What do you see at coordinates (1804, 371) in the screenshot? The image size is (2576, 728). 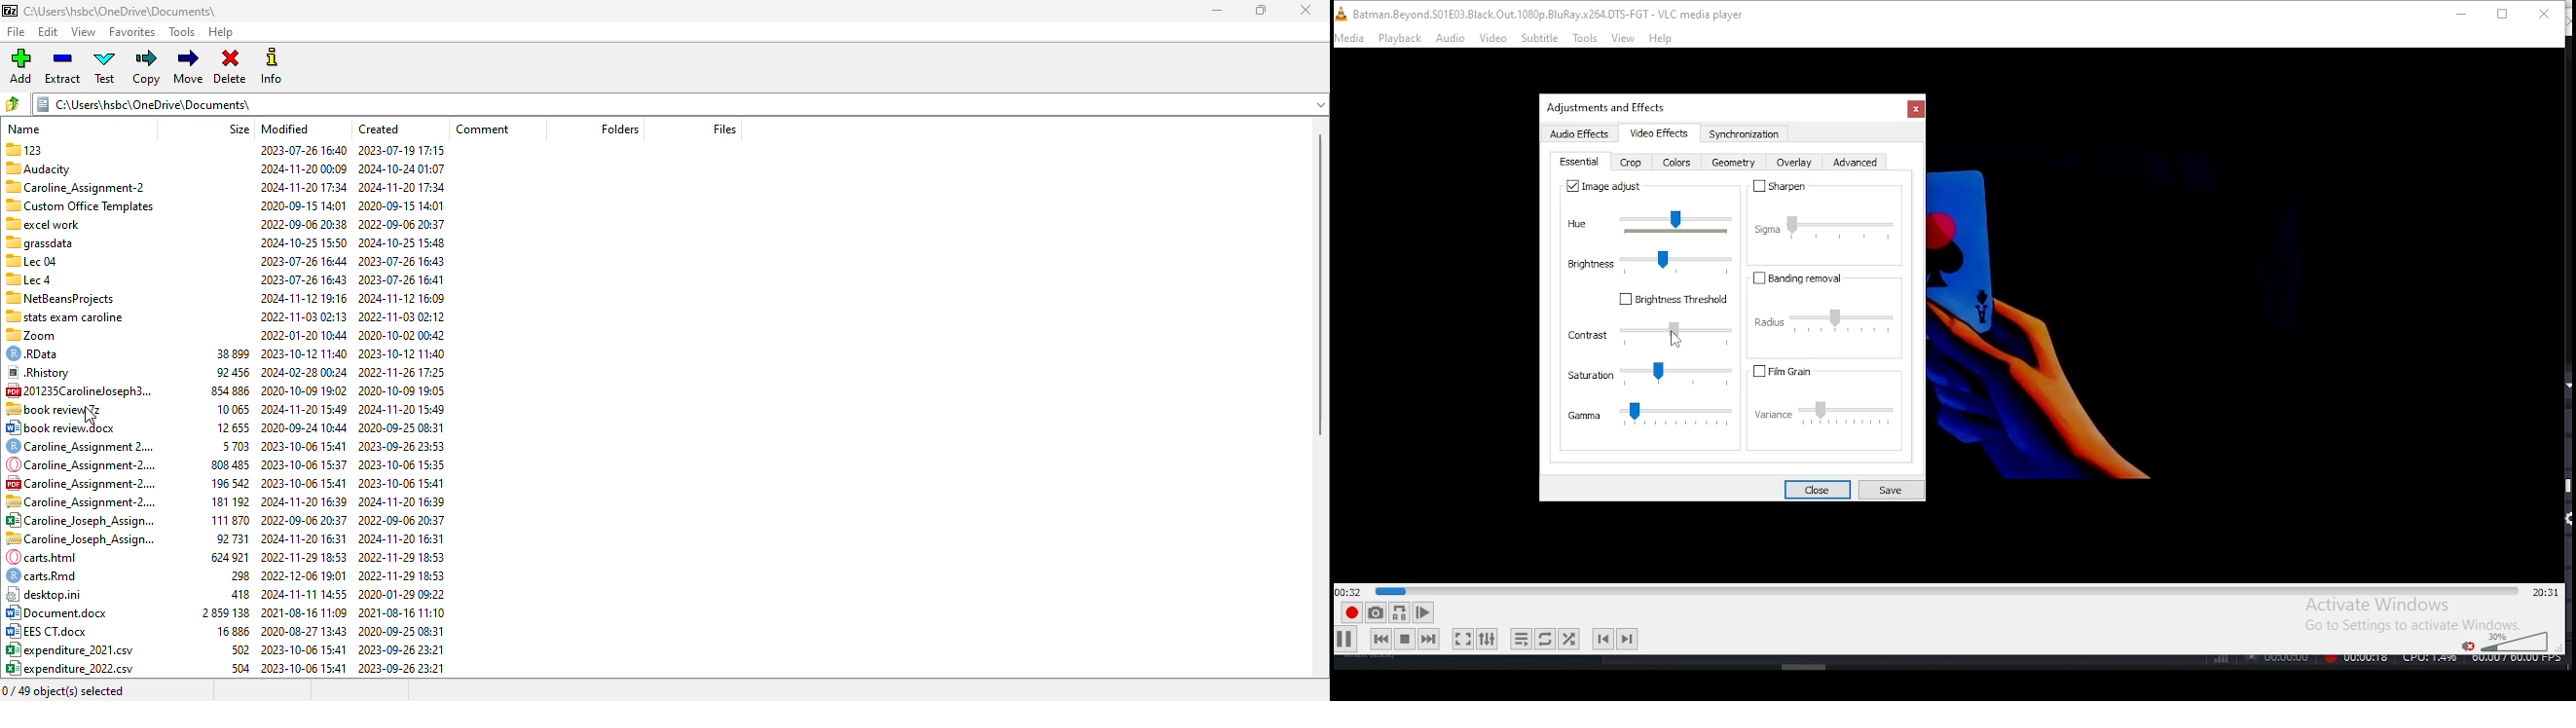 I see `fil grain on/off` at bounding box center [1804, 371].